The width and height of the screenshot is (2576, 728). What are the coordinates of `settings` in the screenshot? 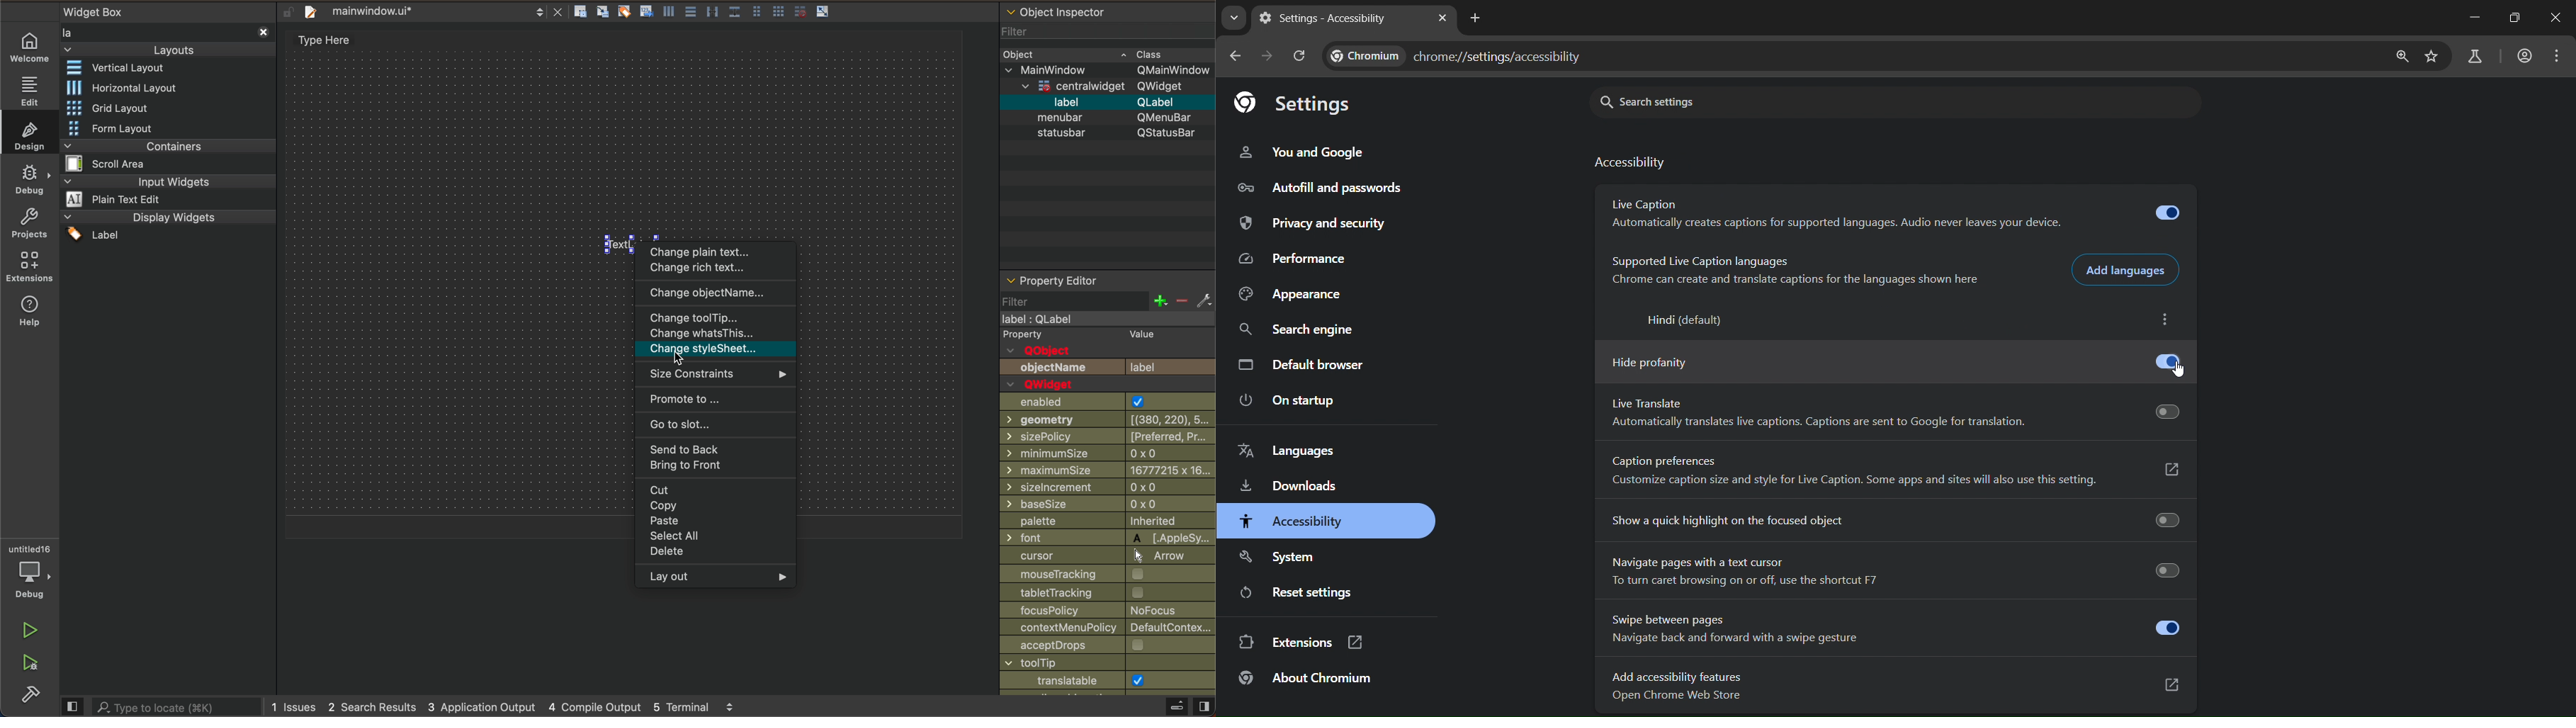 It's located at (1292, 104).